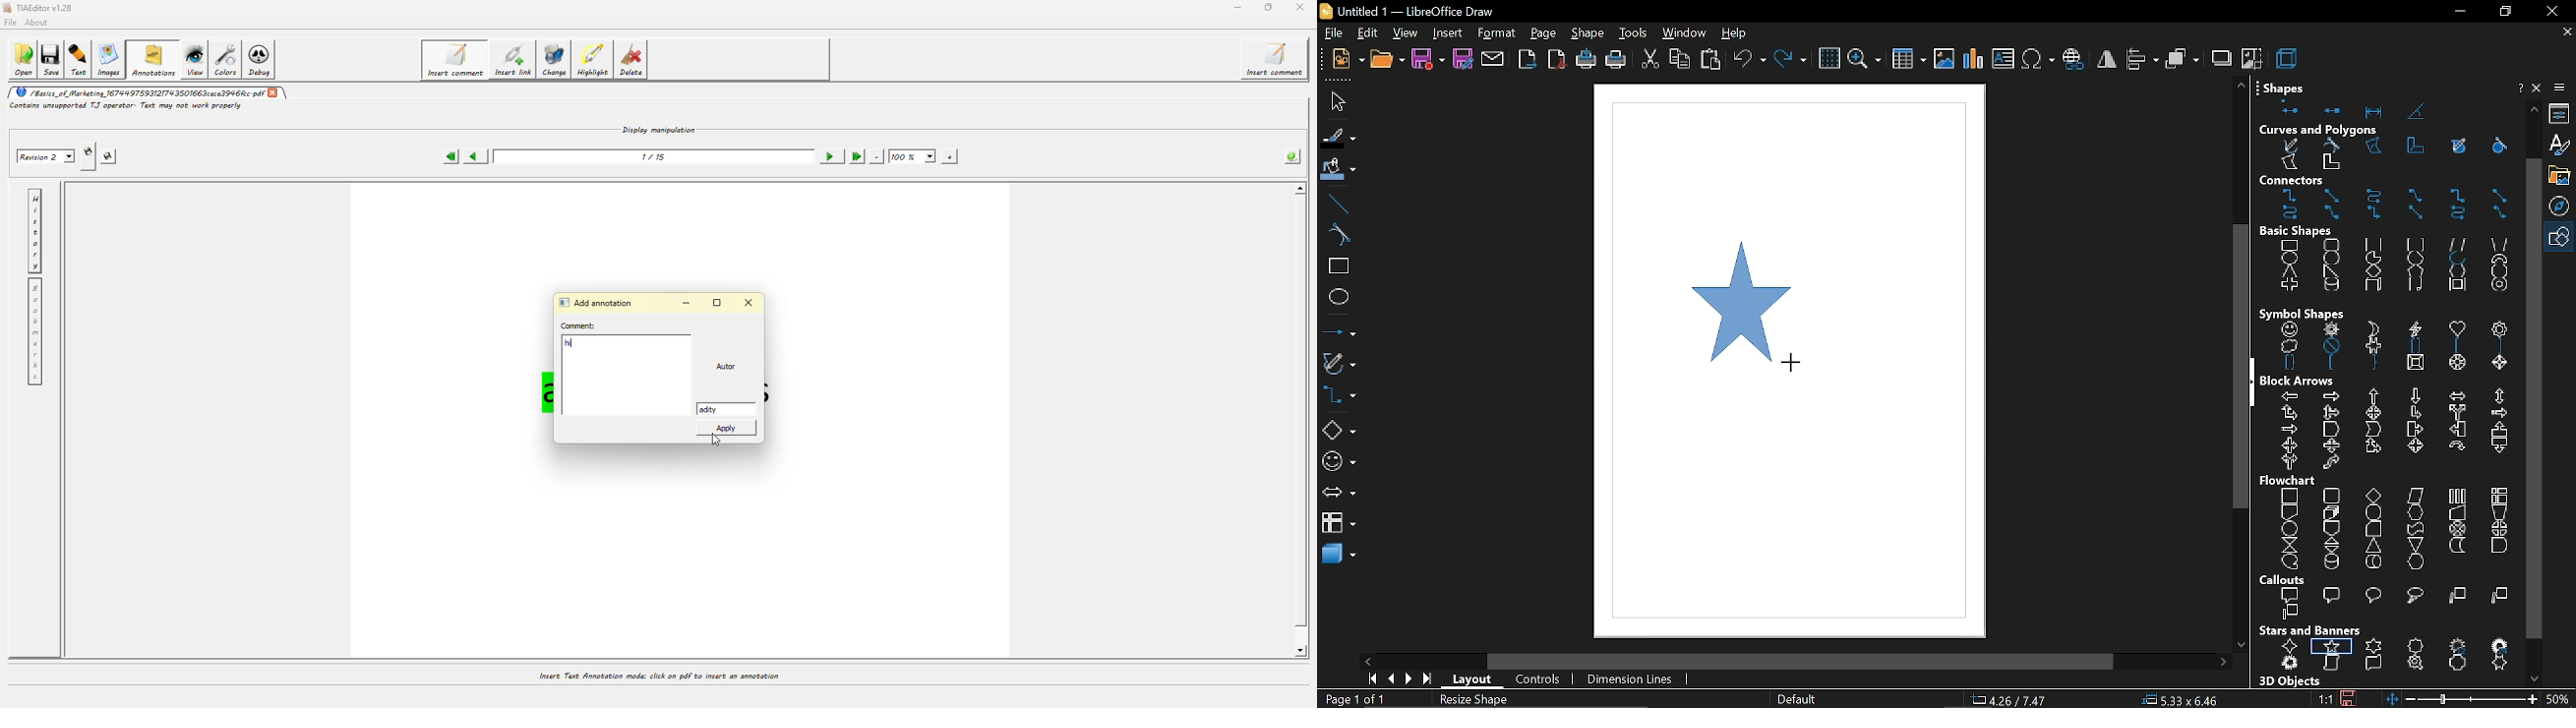  I want to click on styles, so click(2562, 146).